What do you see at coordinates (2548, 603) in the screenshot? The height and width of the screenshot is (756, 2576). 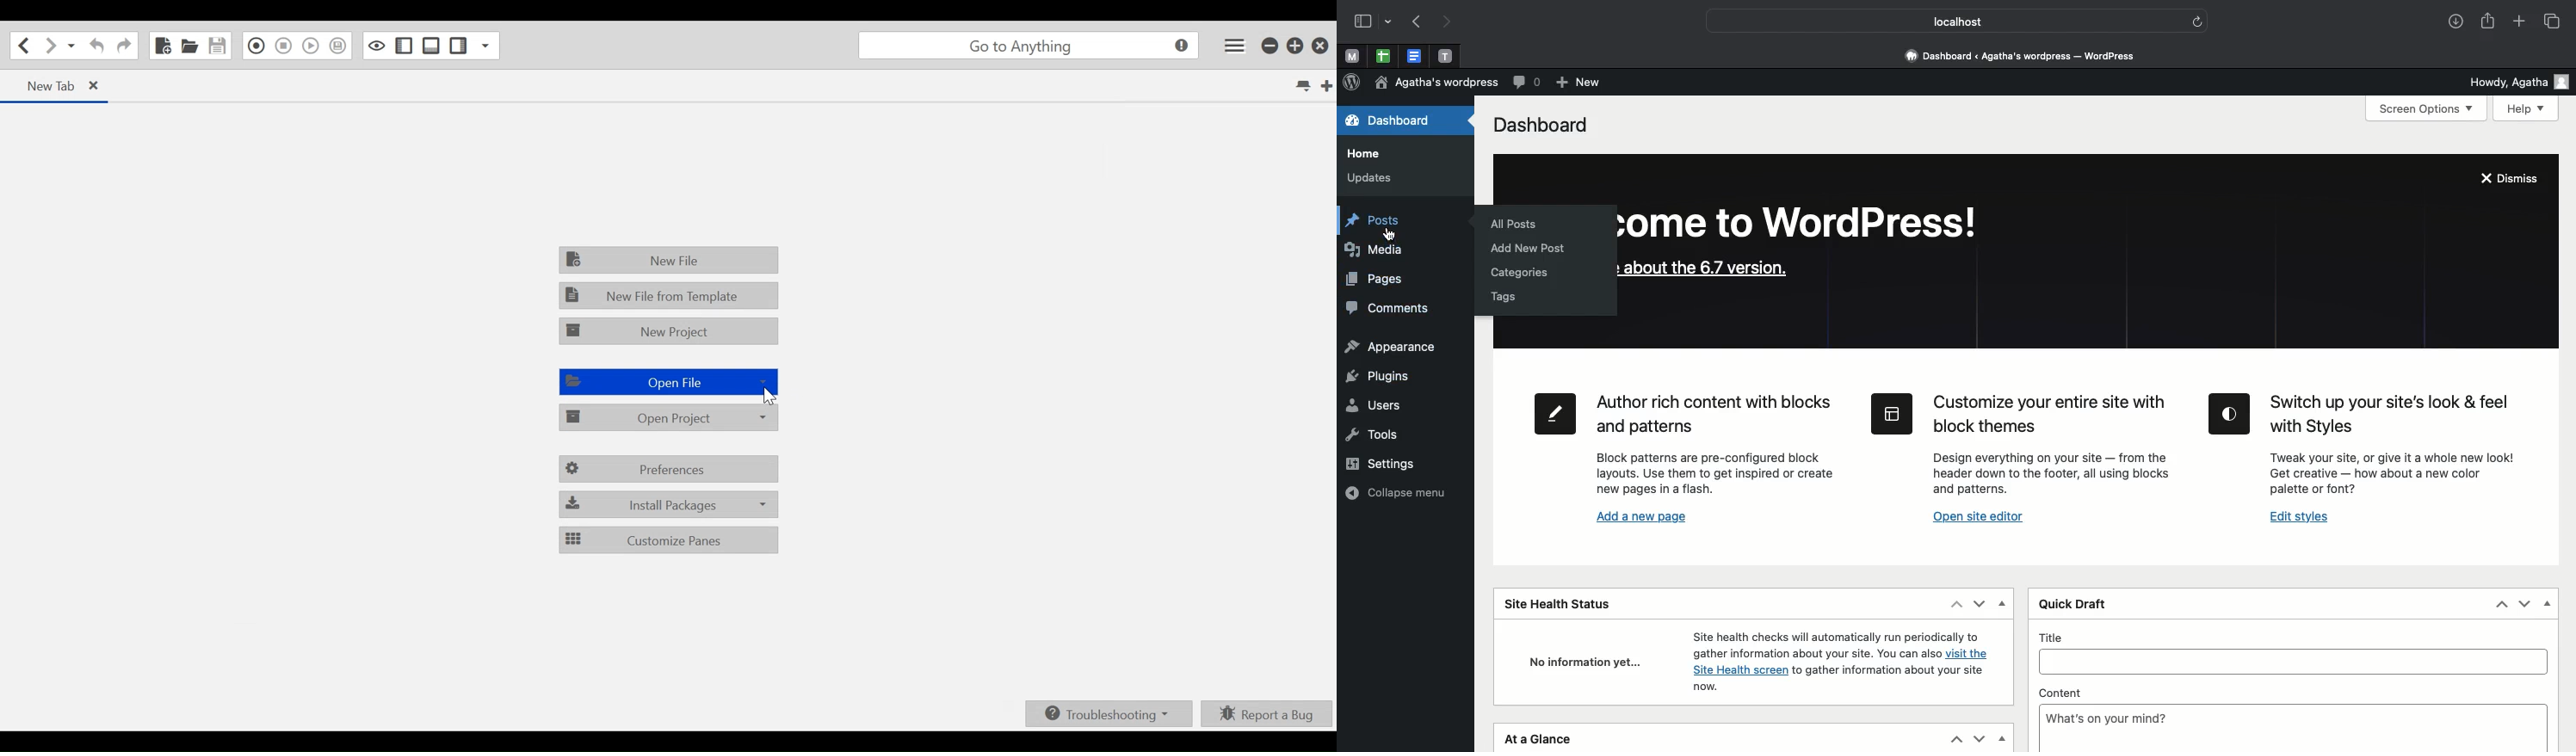 I see `Hide` at bounding box center [2548, 603].